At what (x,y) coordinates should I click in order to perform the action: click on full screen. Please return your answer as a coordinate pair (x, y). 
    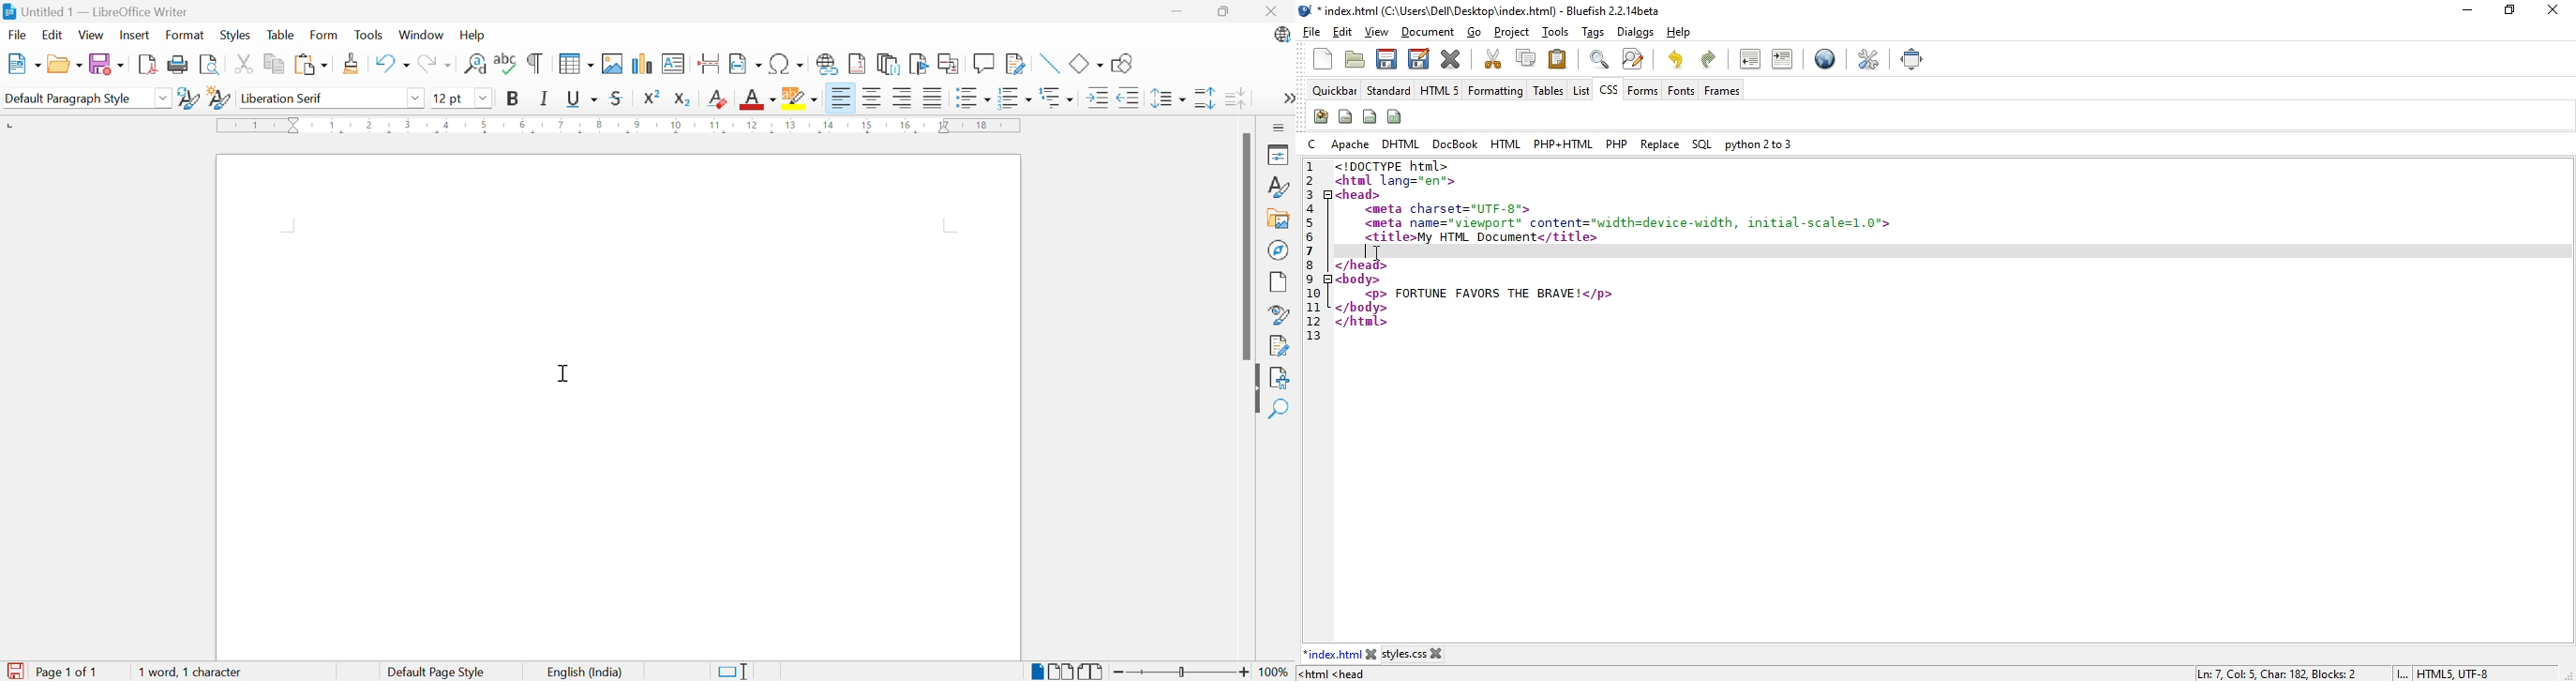
    Looking at the image, I should click on (1913, 59).